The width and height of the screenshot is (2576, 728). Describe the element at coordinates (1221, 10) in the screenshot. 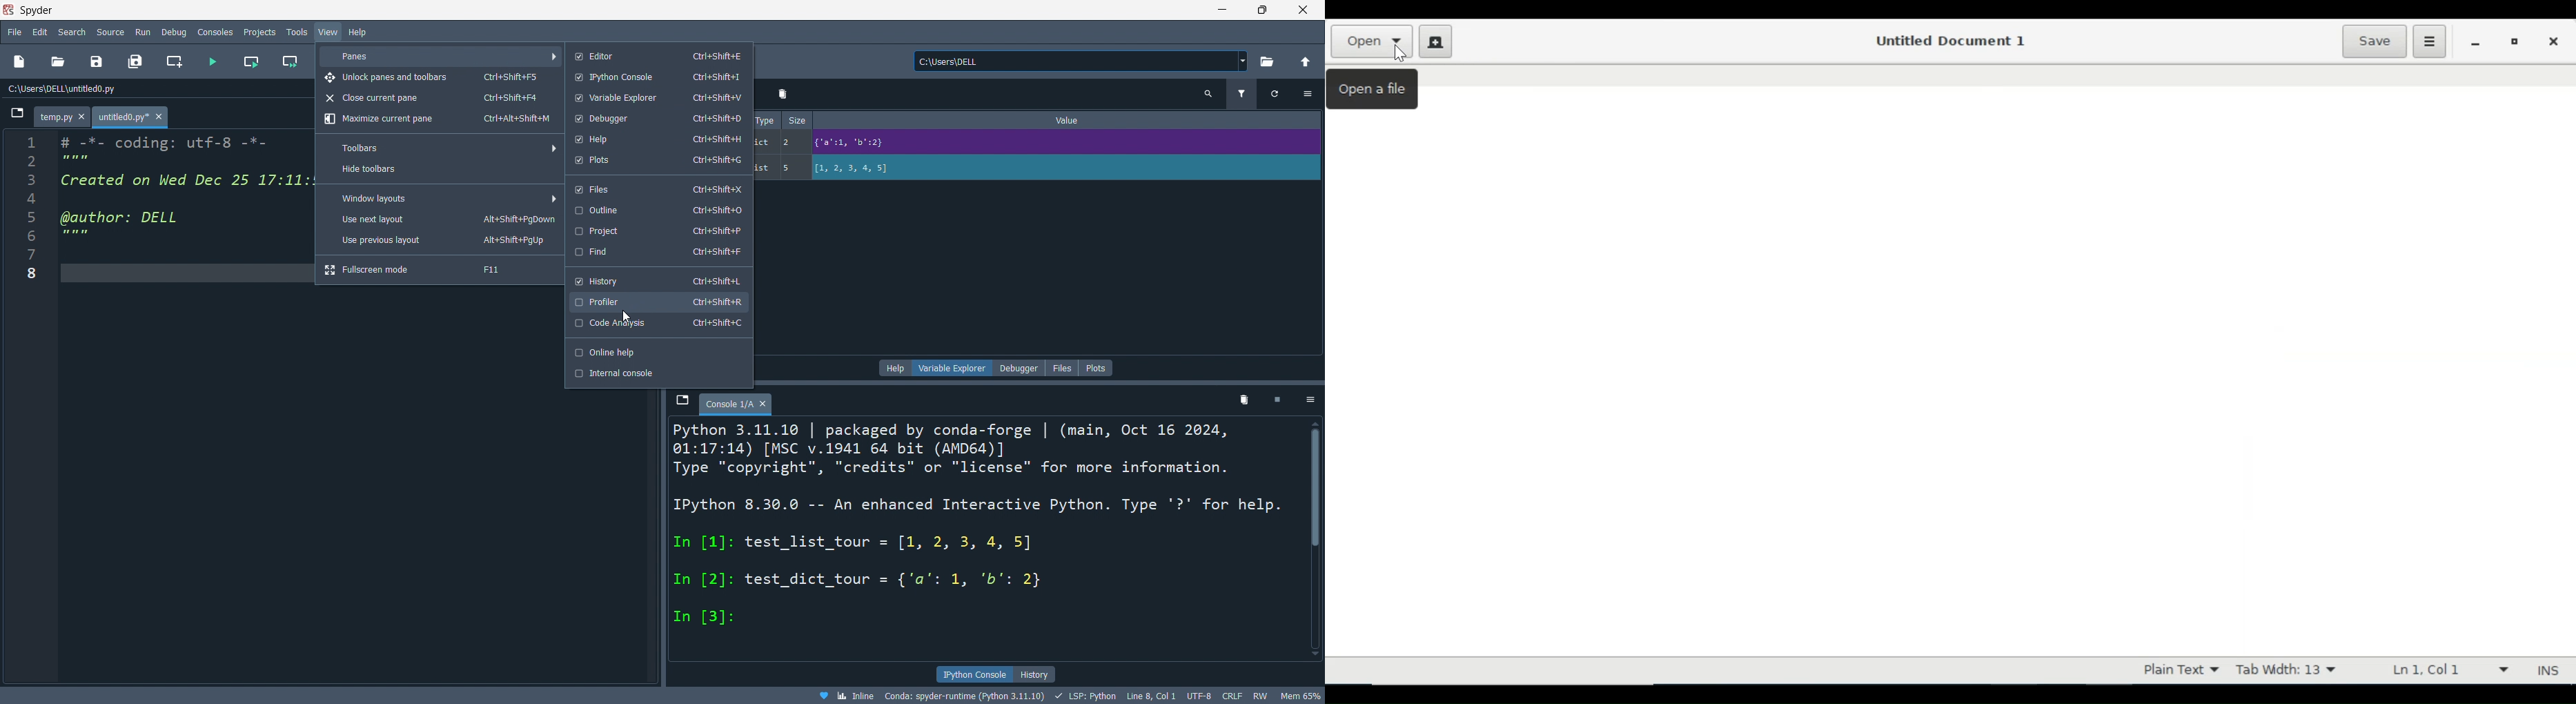

I see `minimize` at that location.